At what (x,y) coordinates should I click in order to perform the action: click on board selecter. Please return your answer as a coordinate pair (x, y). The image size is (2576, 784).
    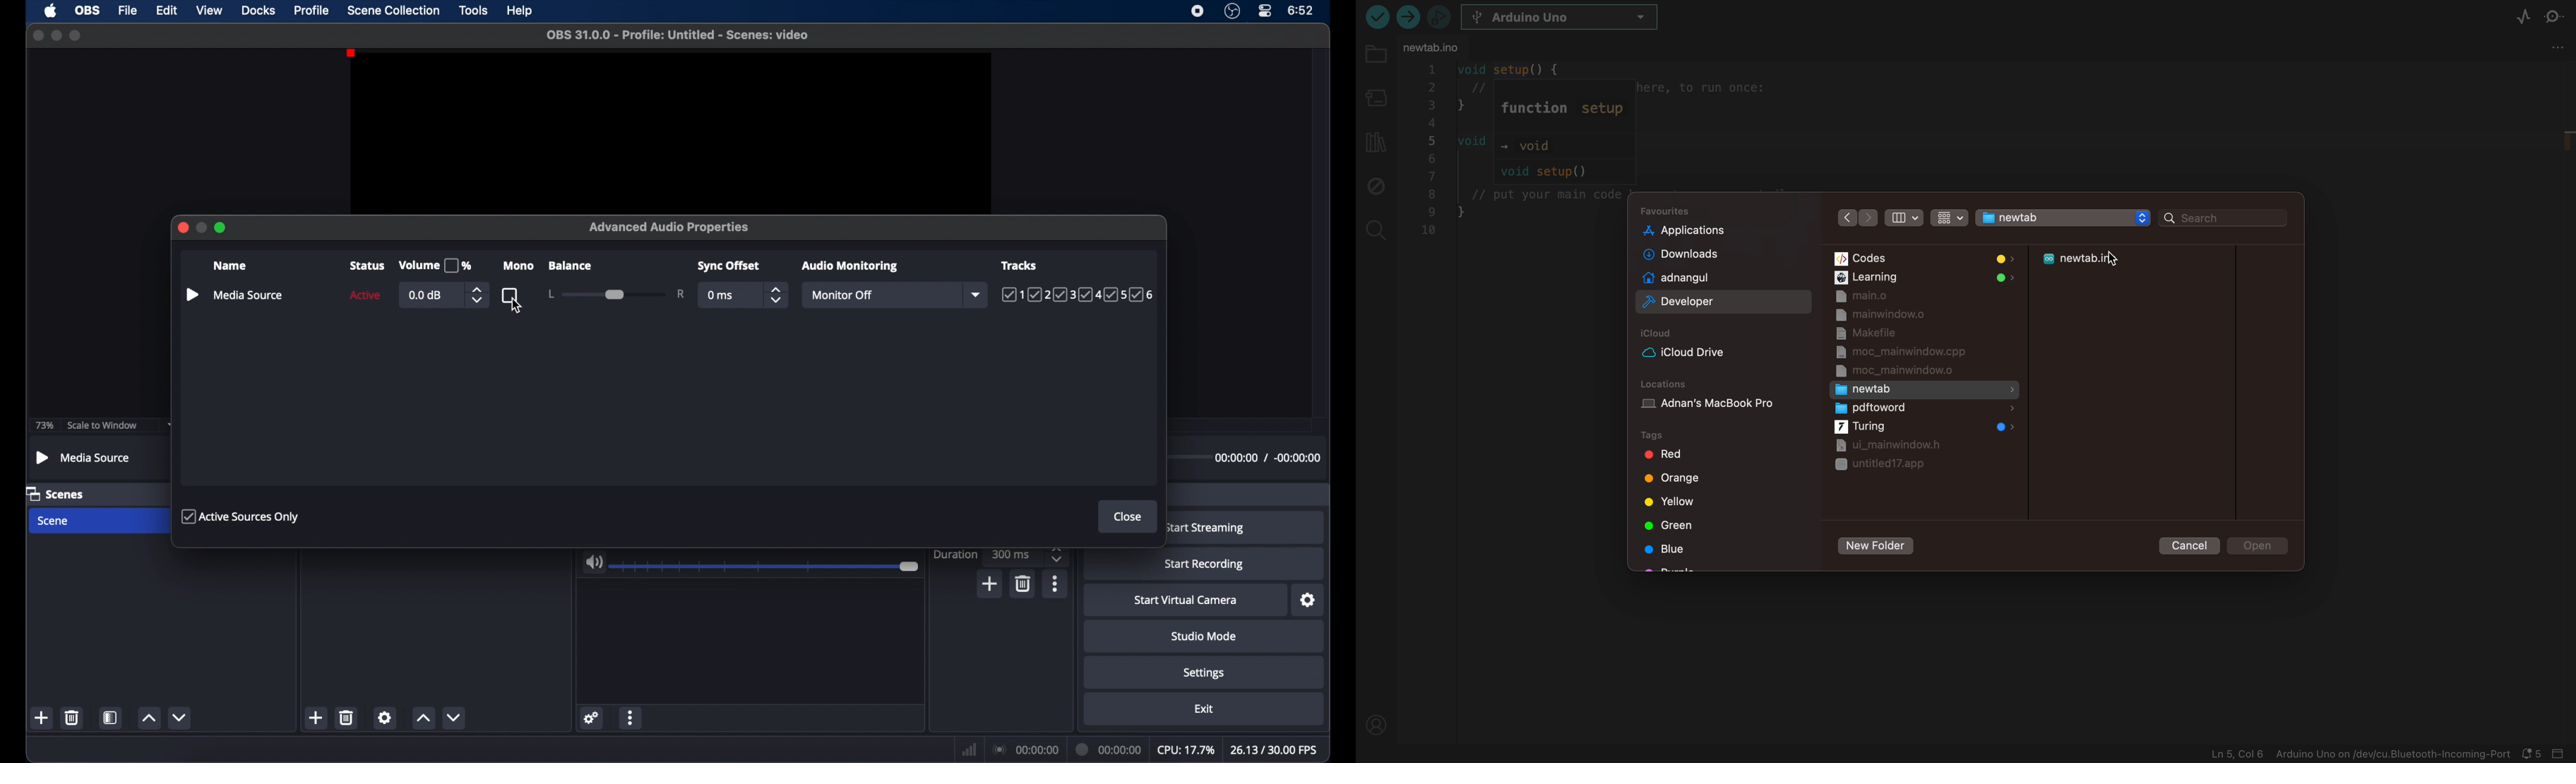
    Looking at the image, I should click on (1374, 99).